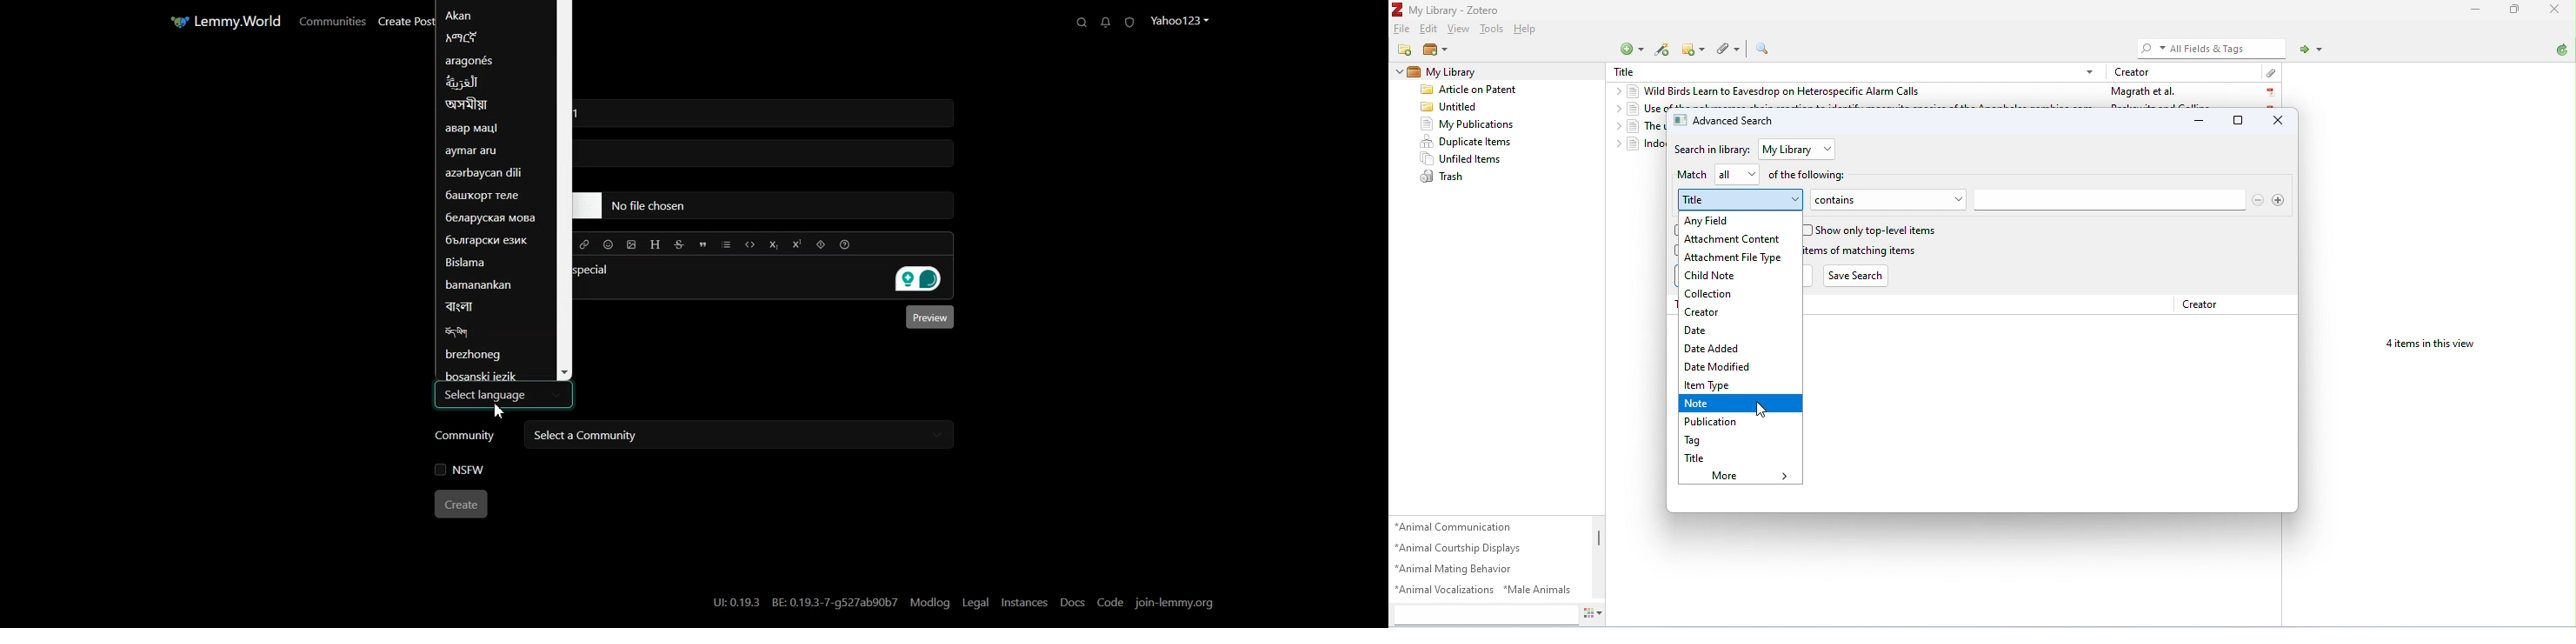  I want to click on 4 items in this view, so click(2432, 344).